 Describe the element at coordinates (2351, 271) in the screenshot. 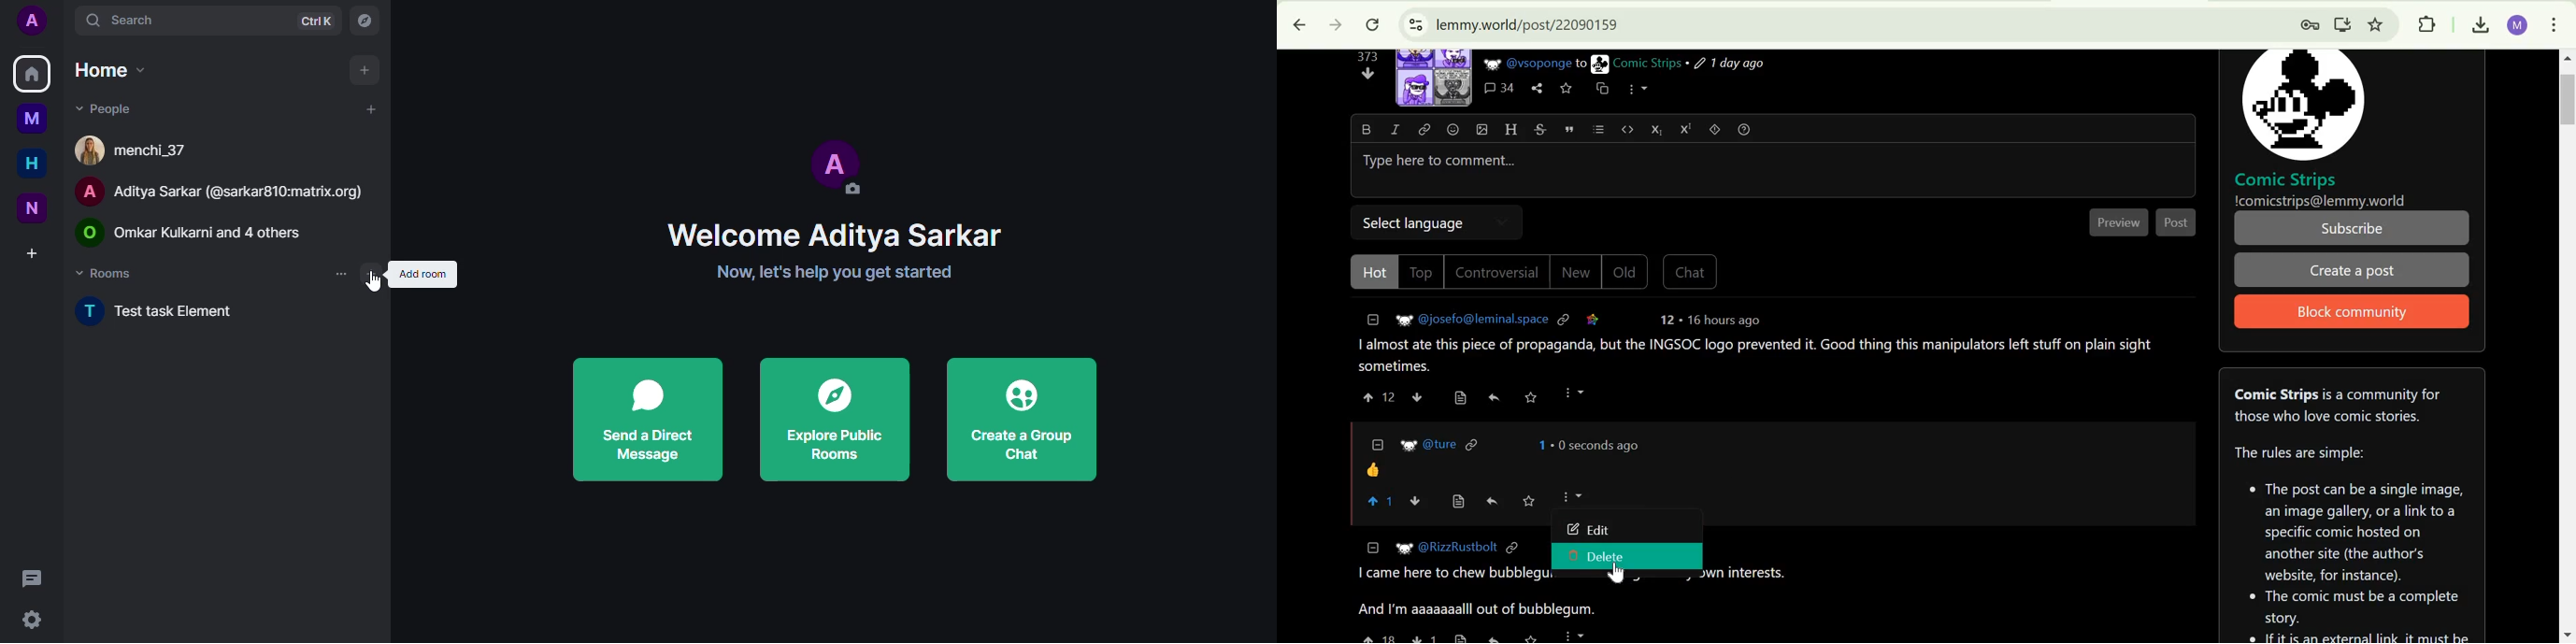

I see `create a post` at that location.